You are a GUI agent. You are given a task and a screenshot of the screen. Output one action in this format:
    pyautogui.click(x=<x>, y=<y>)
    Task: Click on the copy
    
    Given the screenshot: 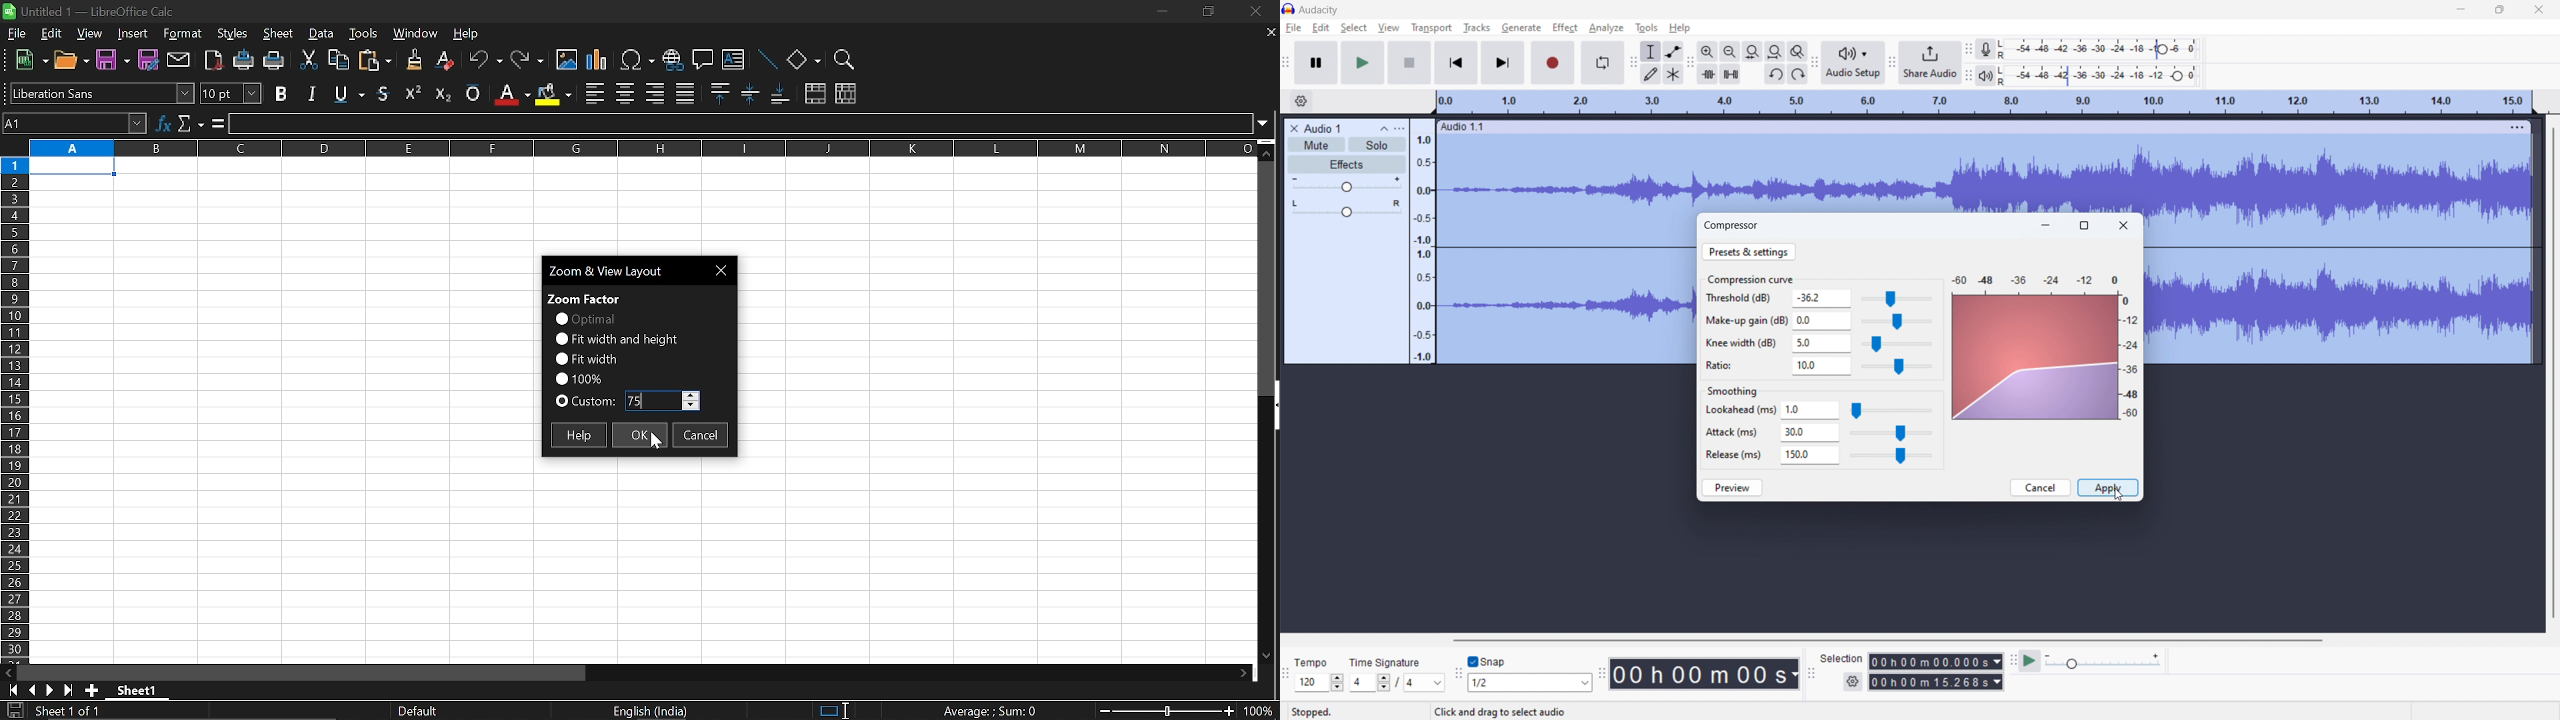 What is the action you would take?
    pyautogui.click(x=337, y=63)
    